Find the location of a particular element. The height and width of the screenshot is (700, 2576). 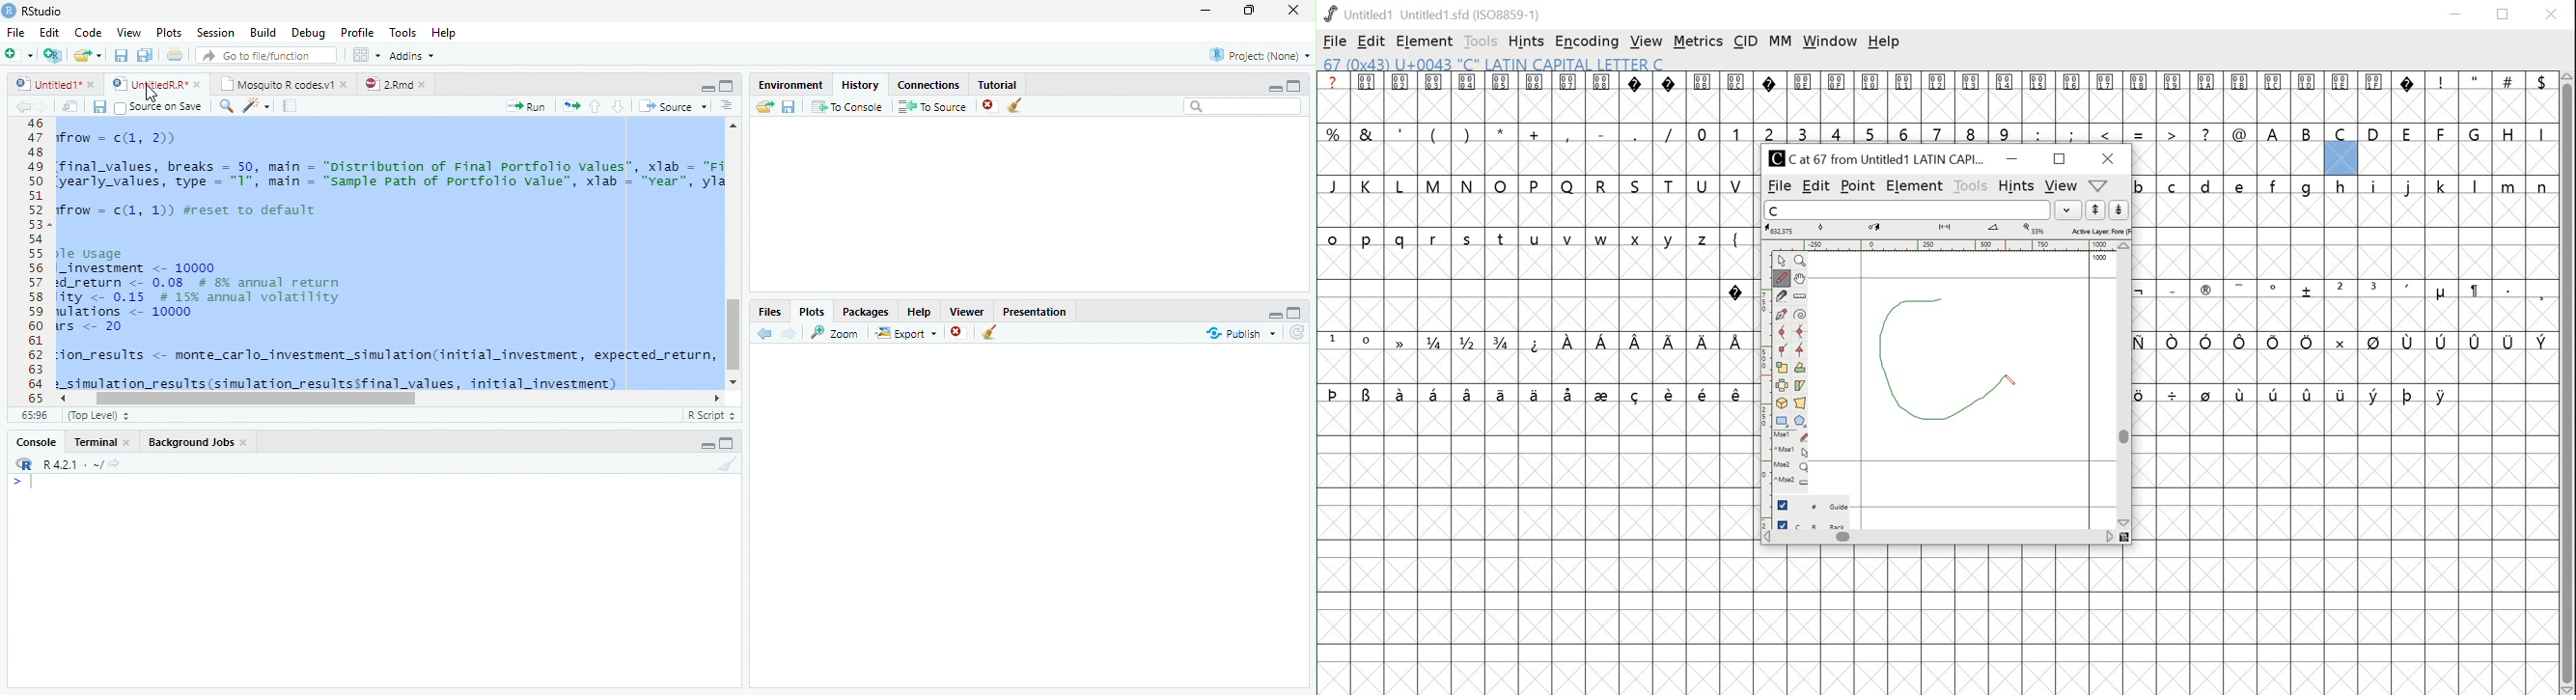

Debug is located at coordinates (307, 33).